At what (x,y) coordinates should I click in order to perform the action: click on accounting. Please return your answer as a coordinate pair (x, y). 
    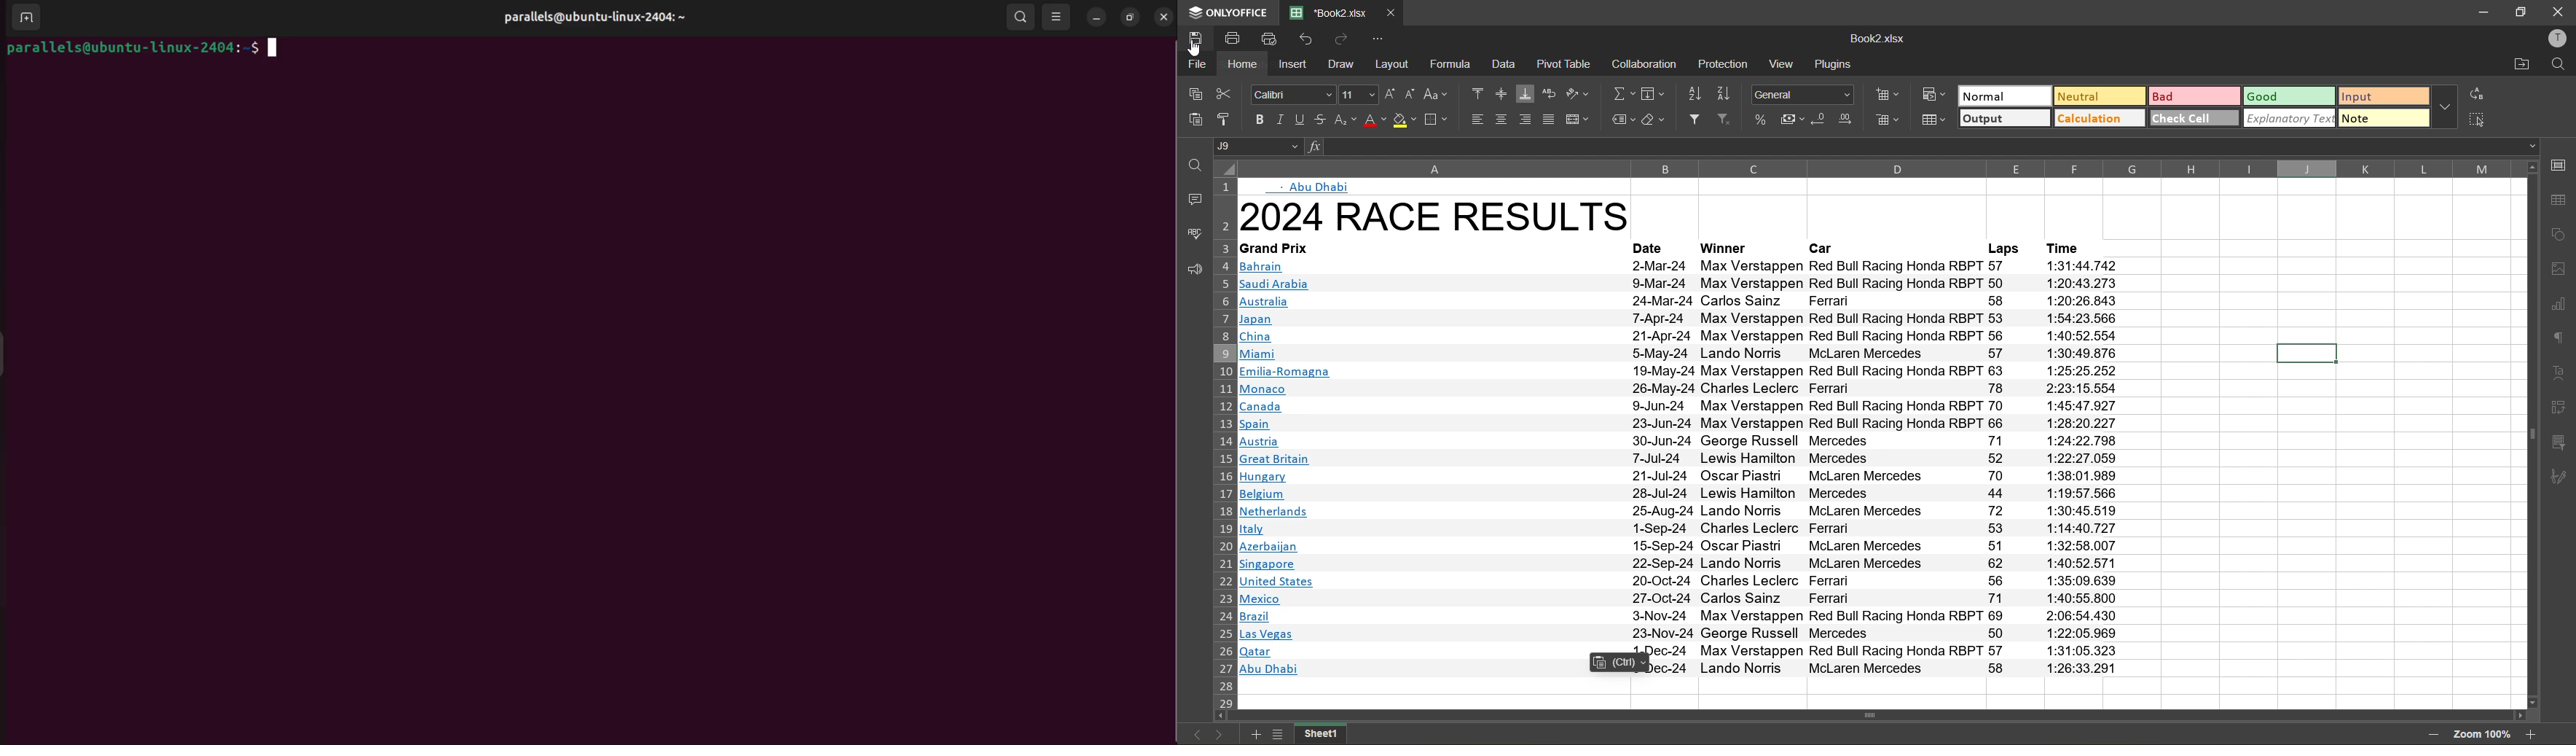
    Looking at the image, I should click on (1790, 120).